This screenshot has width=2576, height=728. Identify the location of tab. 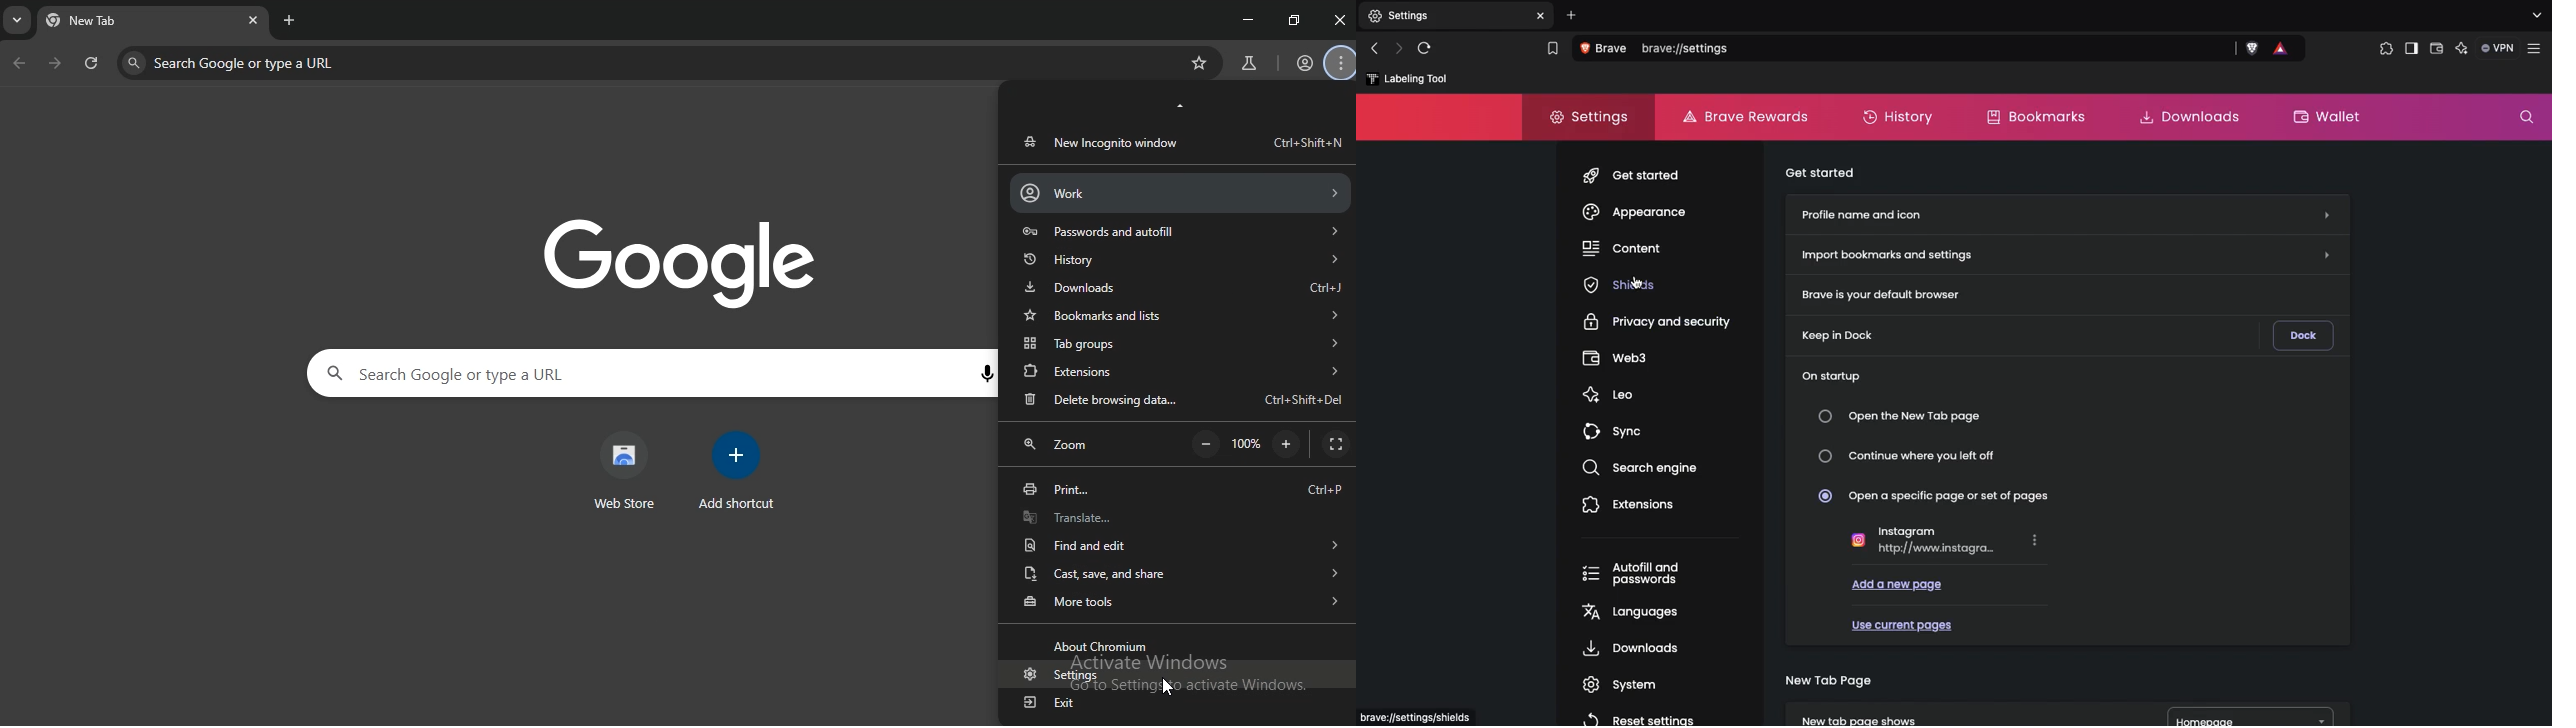
(113, 23).